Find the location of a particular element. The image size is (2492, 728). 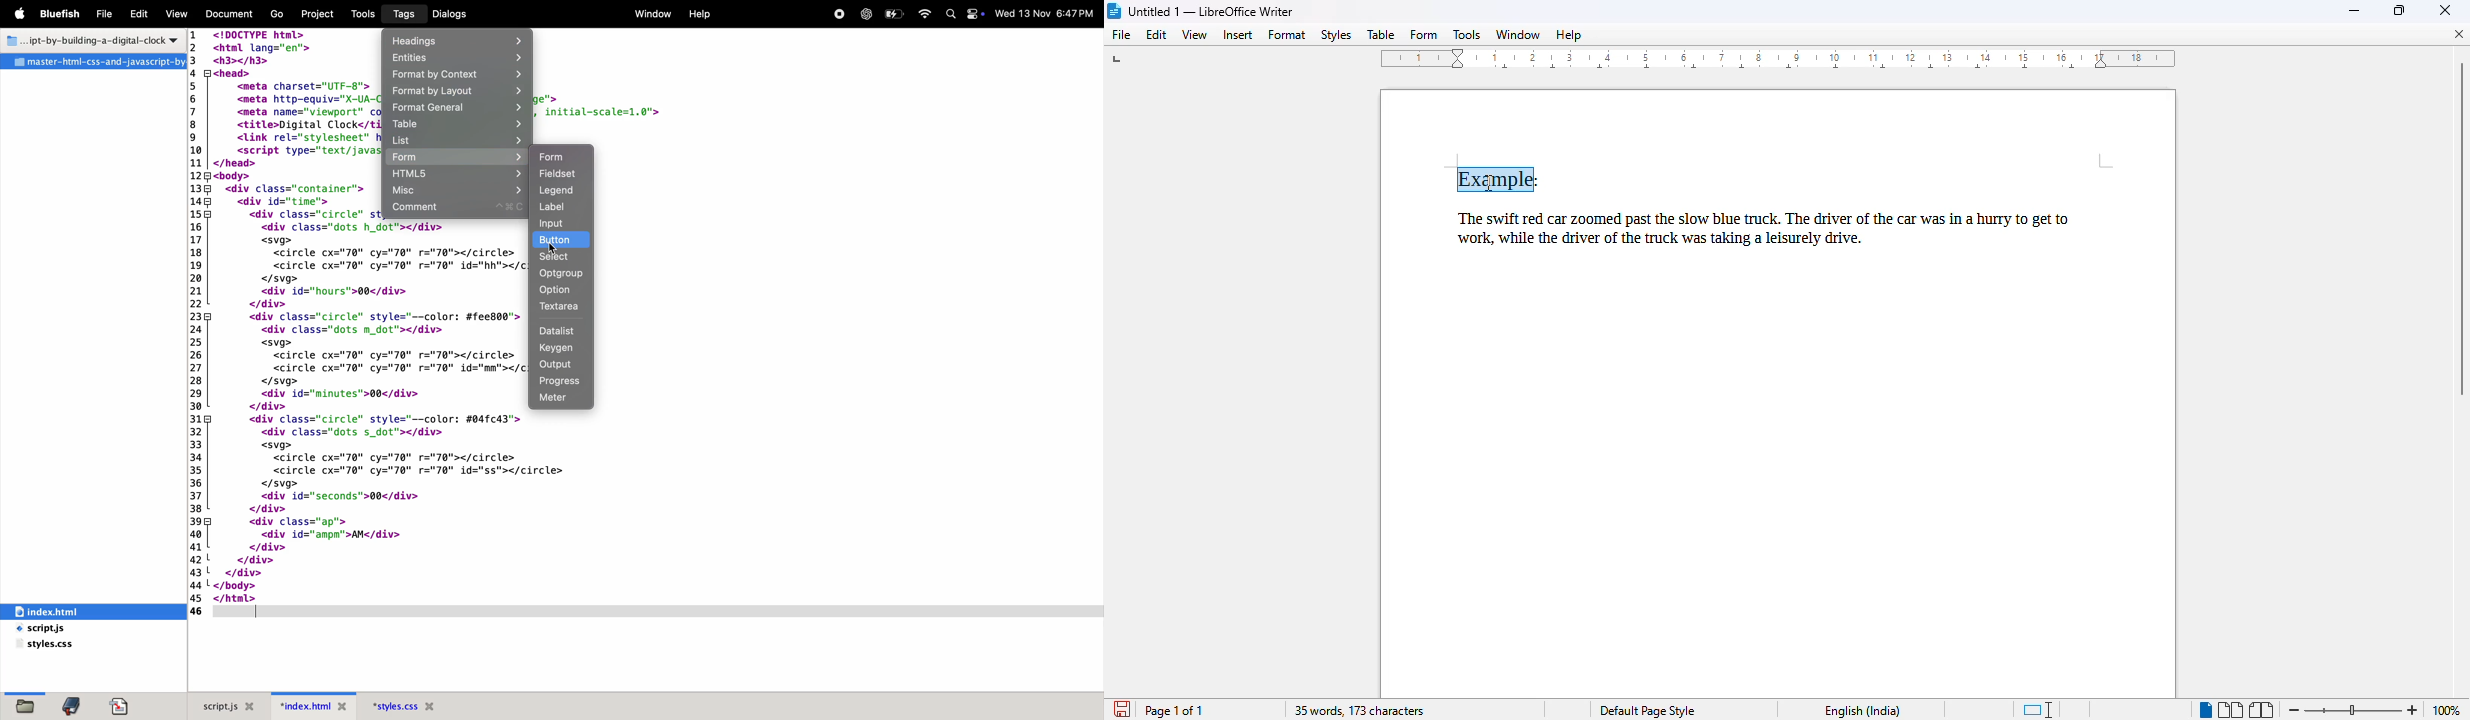

book view is located at coordinates (2262, 710).